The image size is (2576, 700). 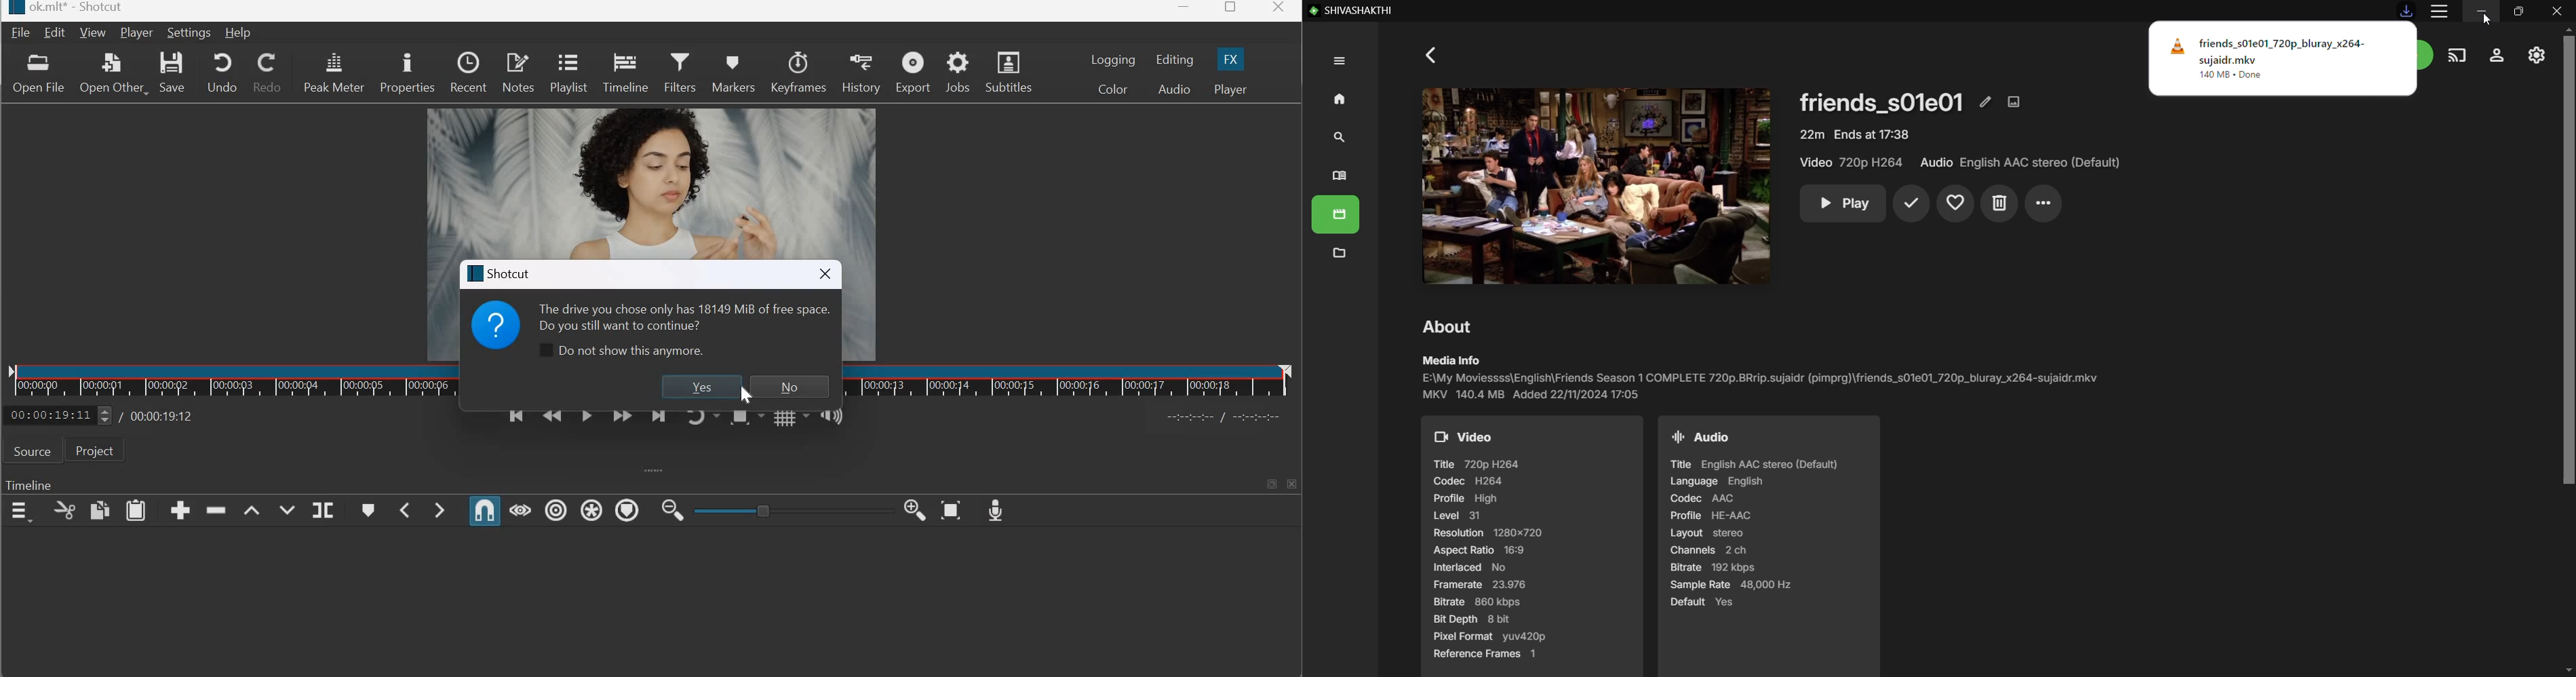 I want to click on Timeline, so click(x=28, y=486).